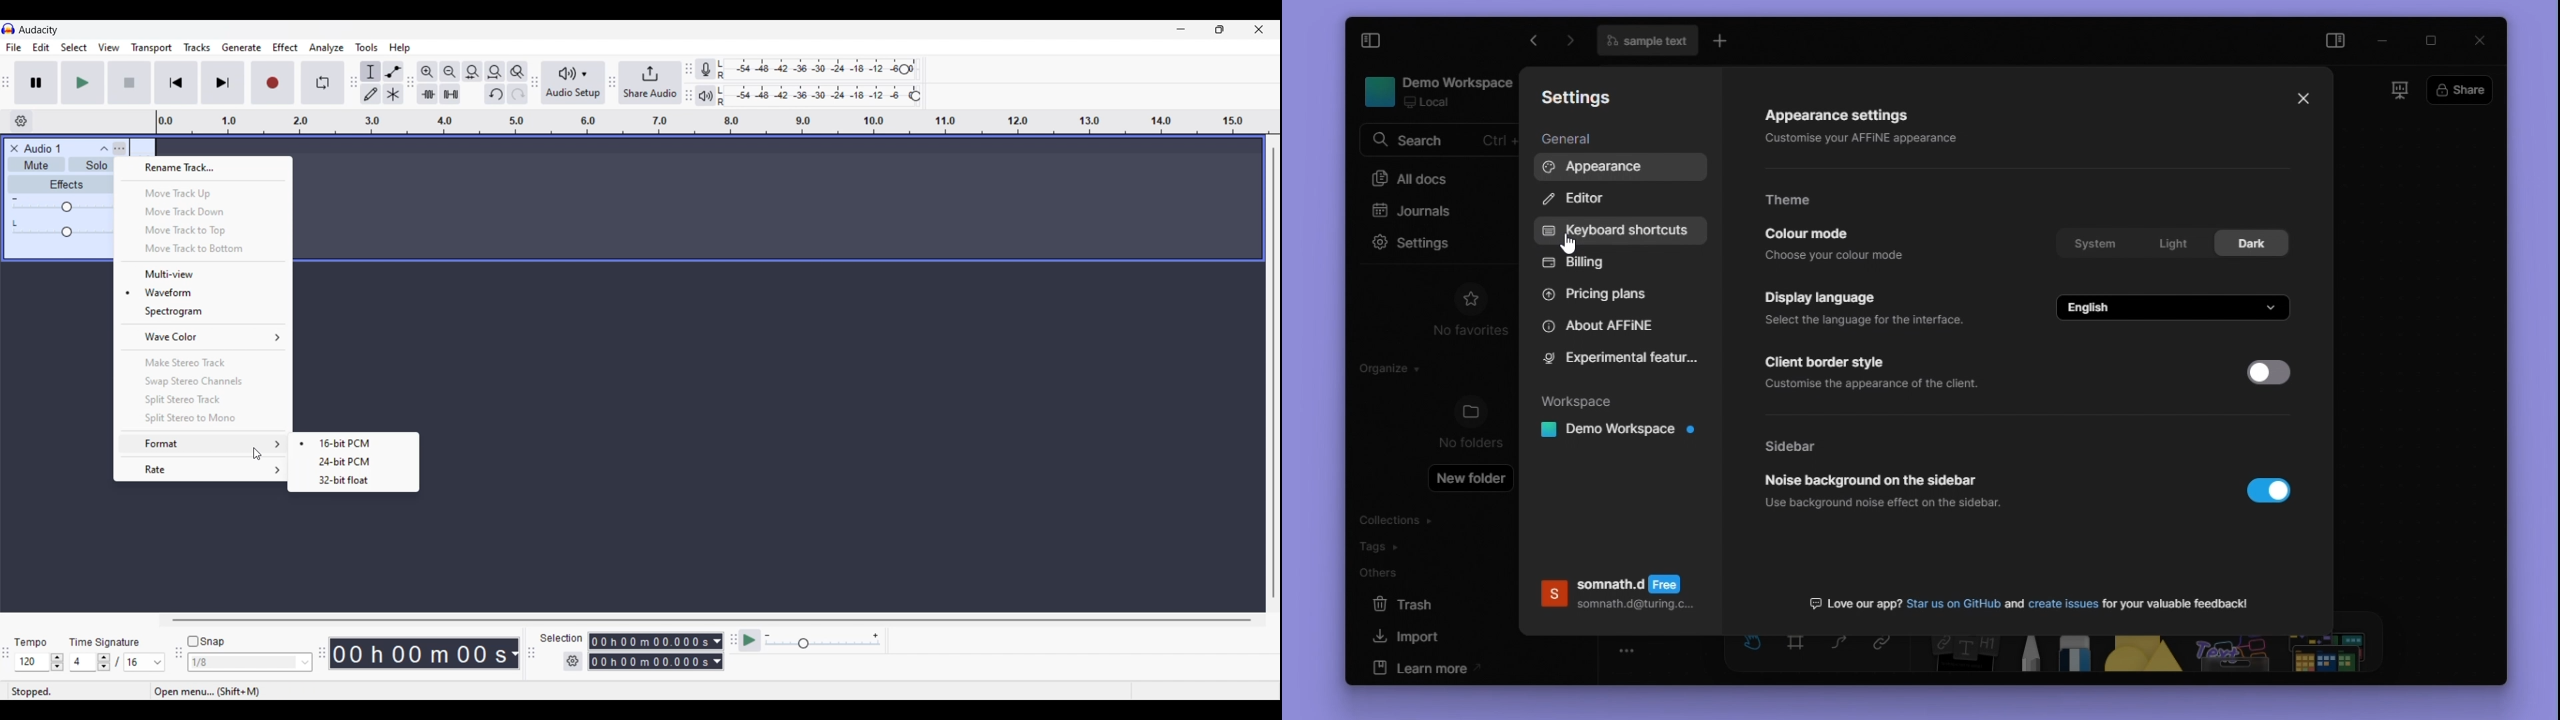  I want to click on Split stereo to Mono, so click(203, 419).